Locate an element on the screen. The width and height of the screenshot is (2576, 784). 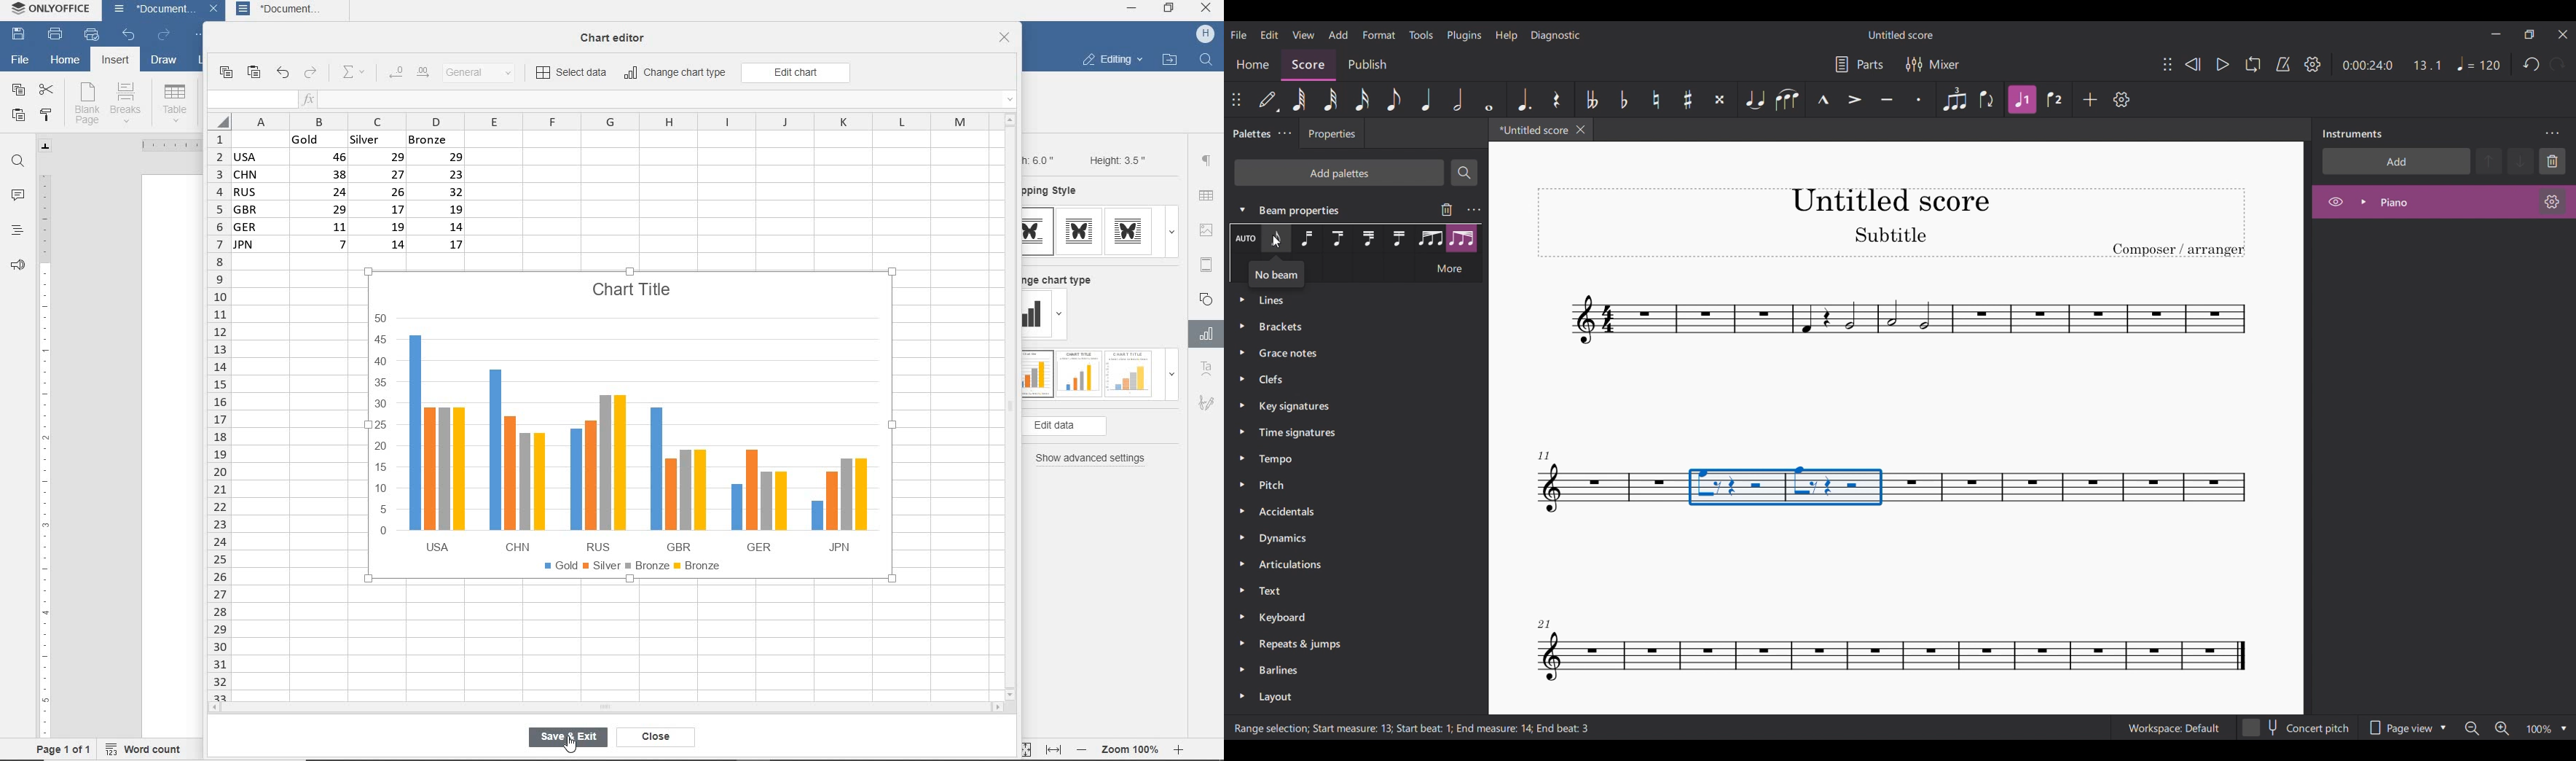
image is located at coordinates (1209, 230).